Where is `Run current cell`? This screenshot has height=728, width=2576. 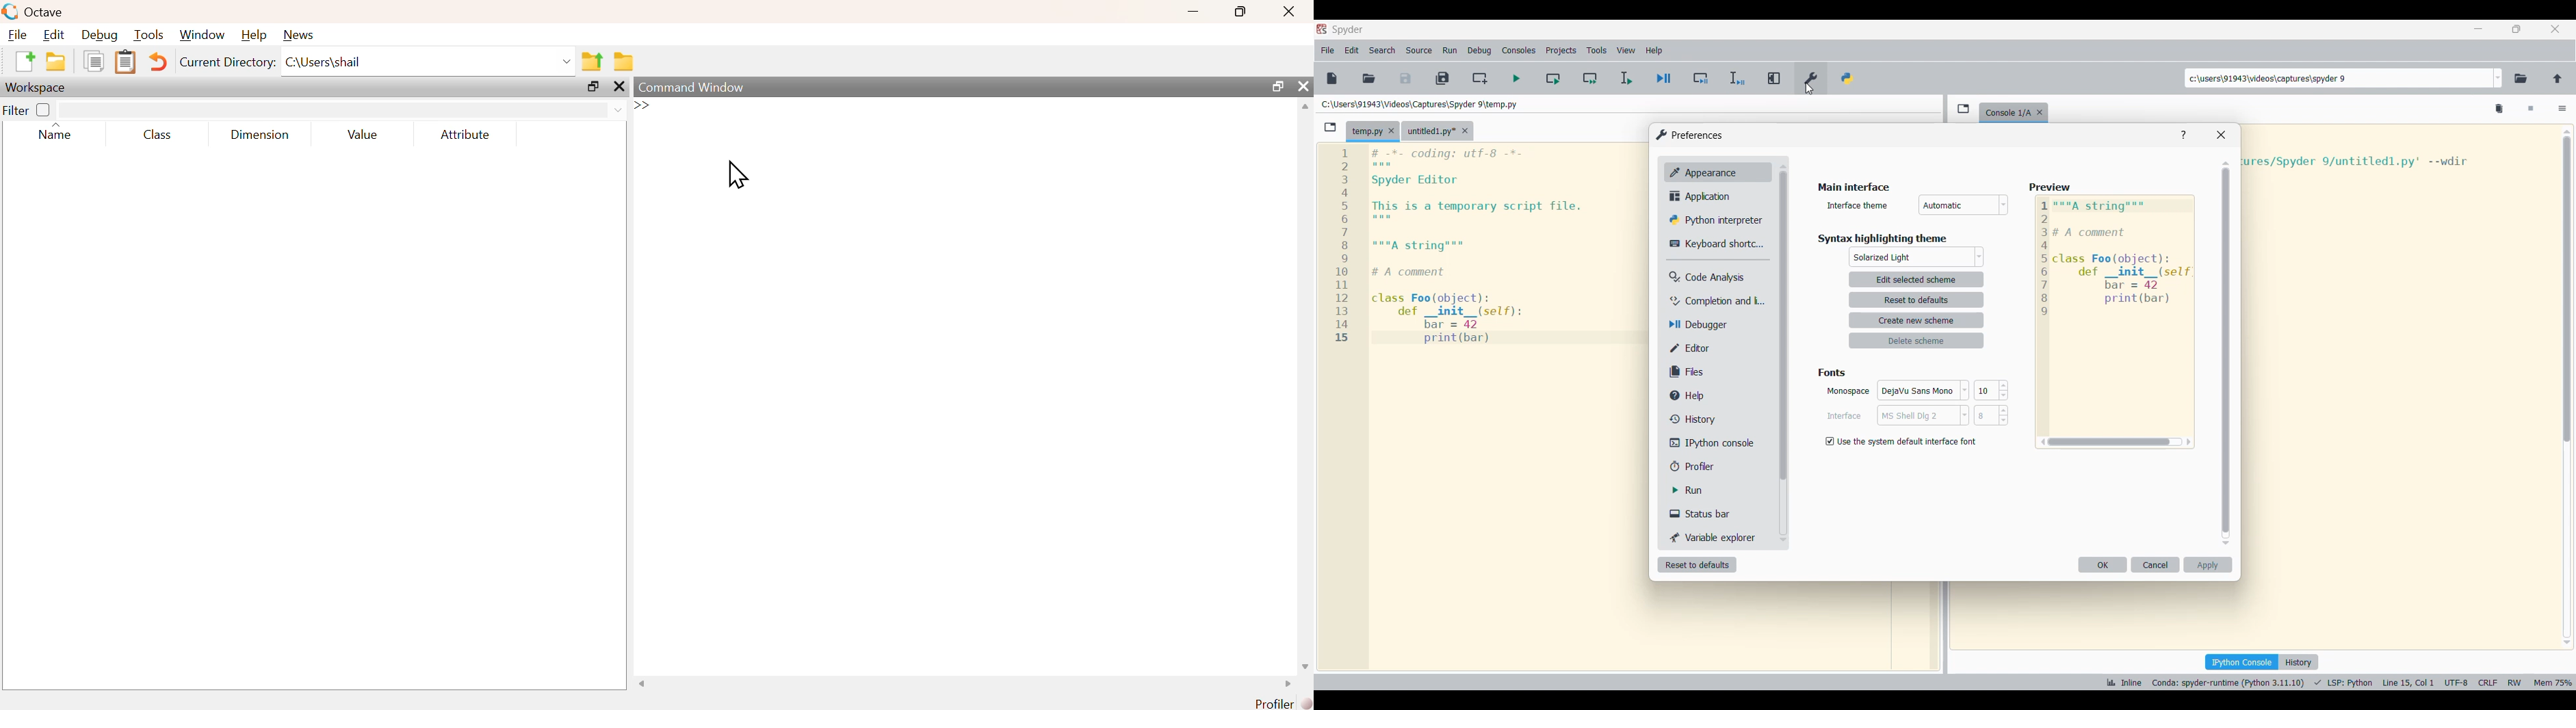
Run current cell is located at coordinates (1554, 78).